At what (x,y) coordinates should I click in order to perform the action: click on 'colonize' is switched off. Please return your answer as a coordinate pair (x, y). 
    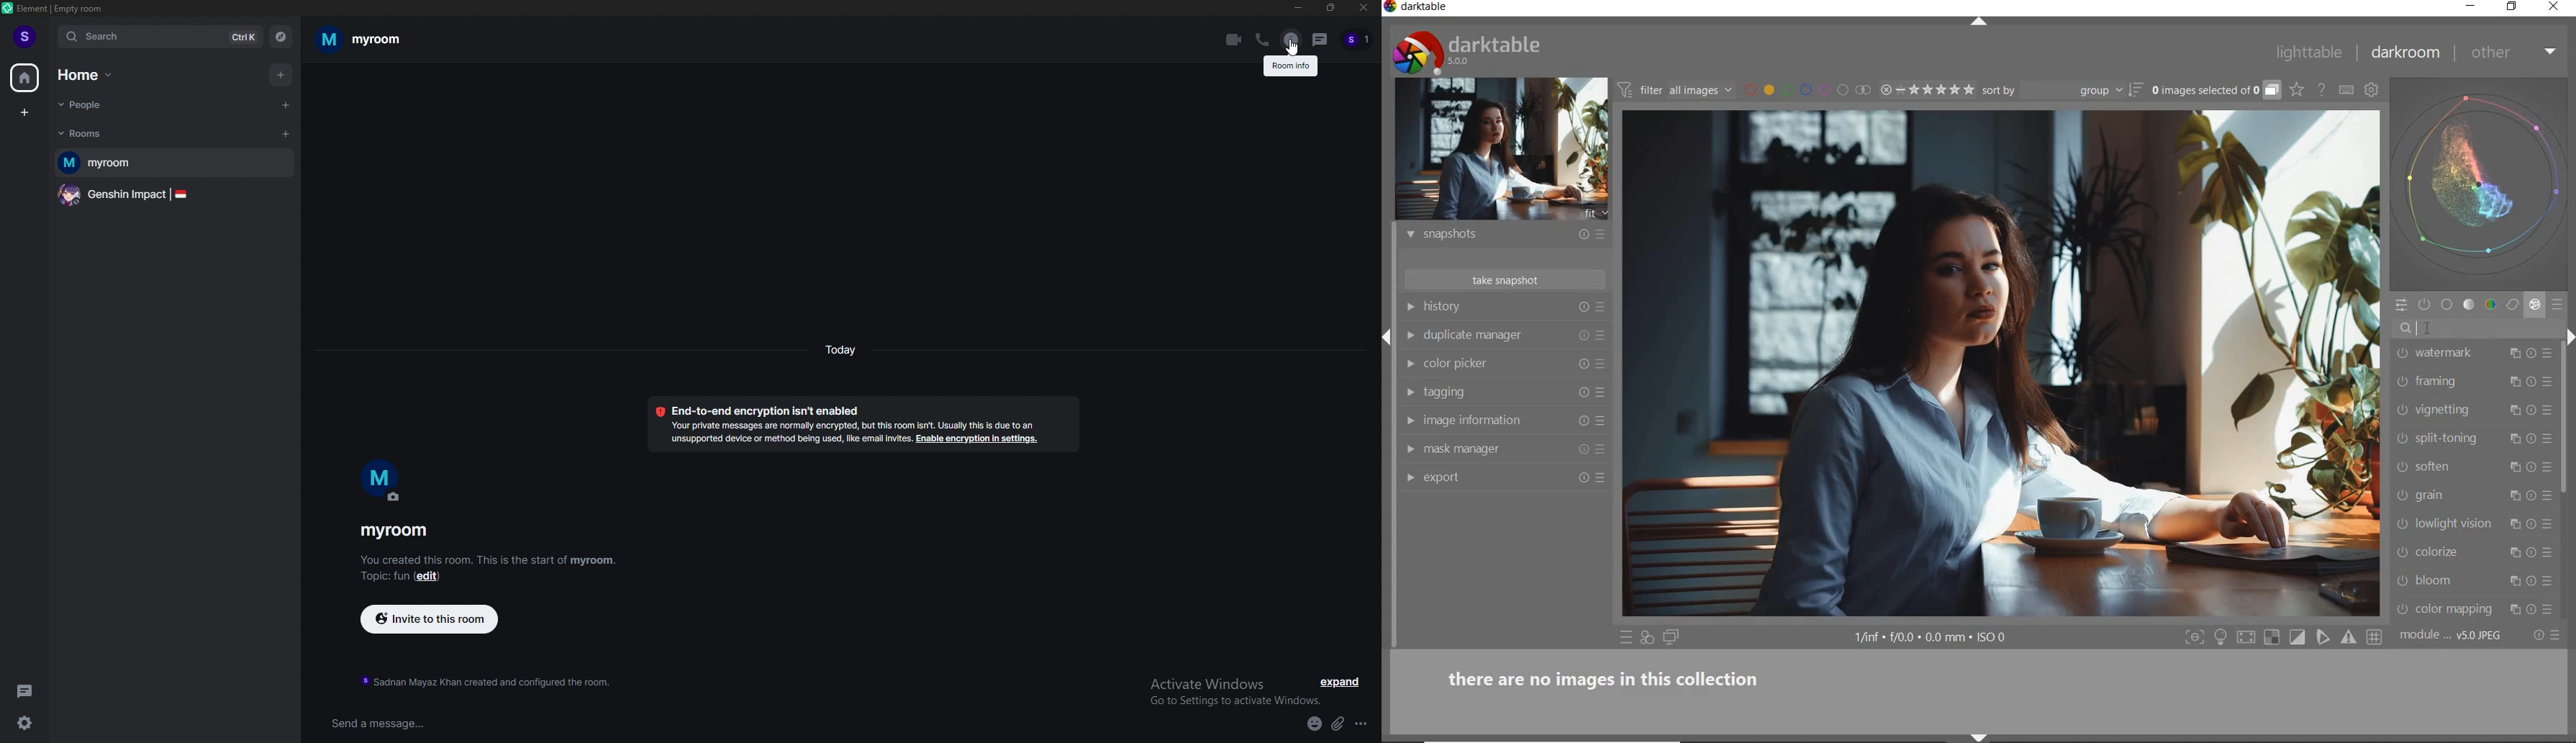
    Looking at the image, I should click on (2402, 552).